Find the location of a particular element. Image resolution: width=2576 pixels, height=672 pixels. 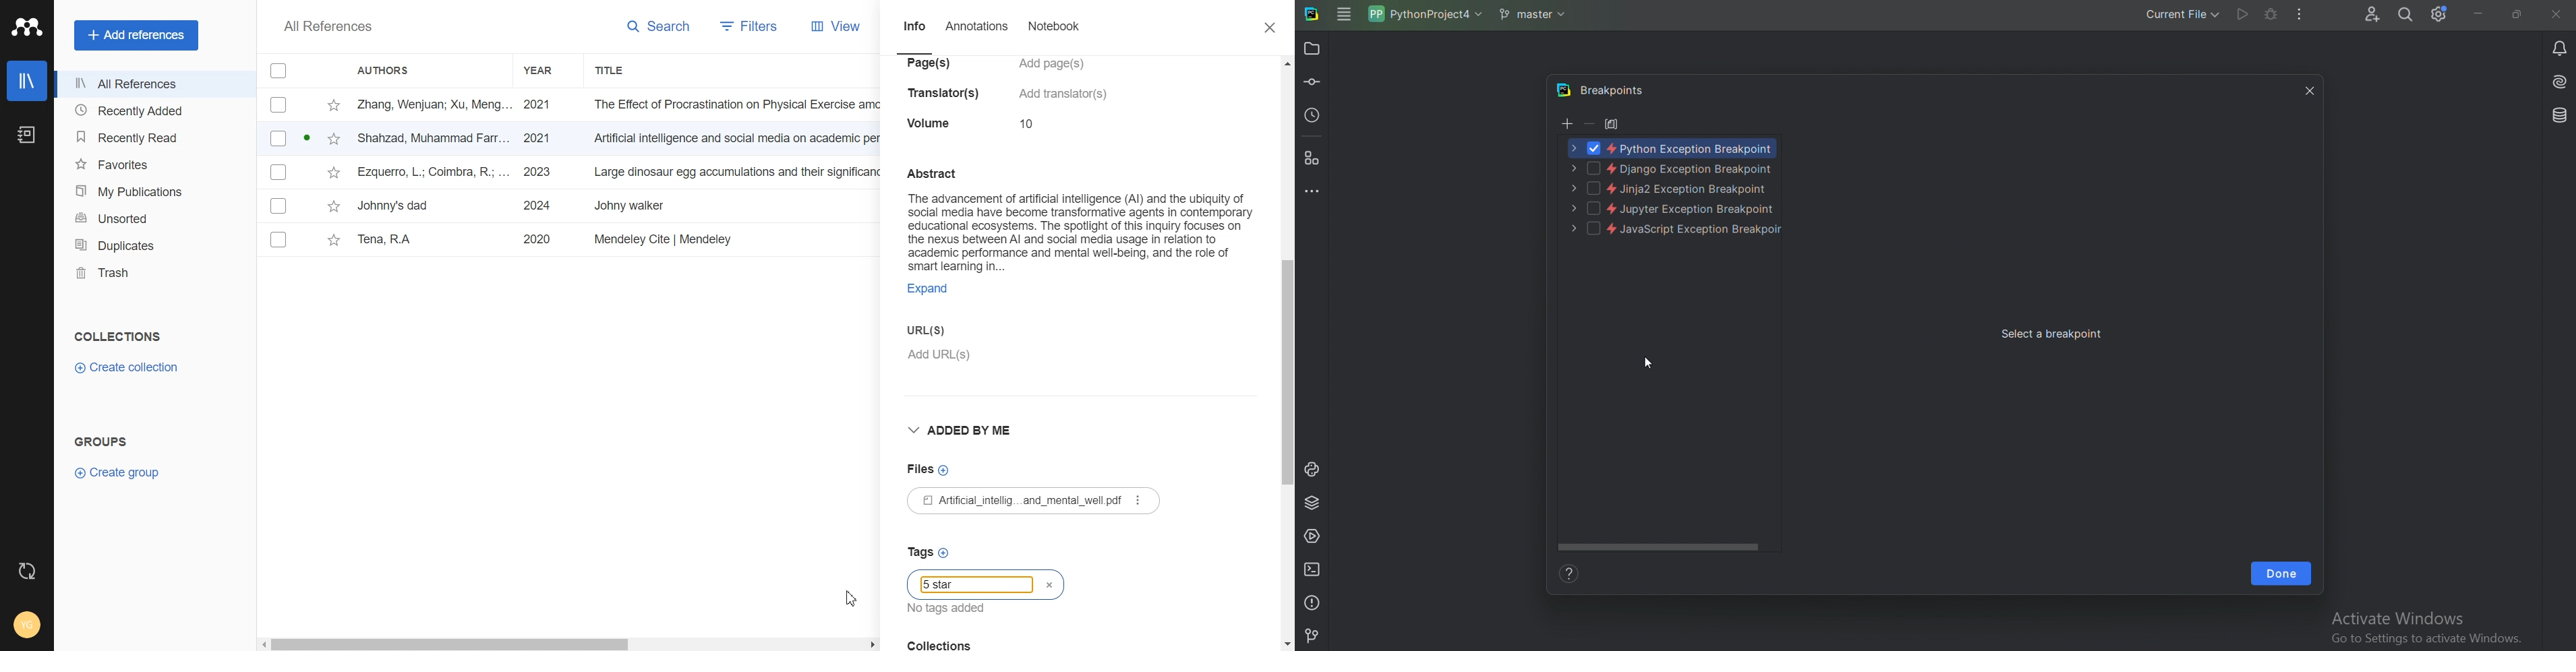

Year is located at coordinates (549, 71).